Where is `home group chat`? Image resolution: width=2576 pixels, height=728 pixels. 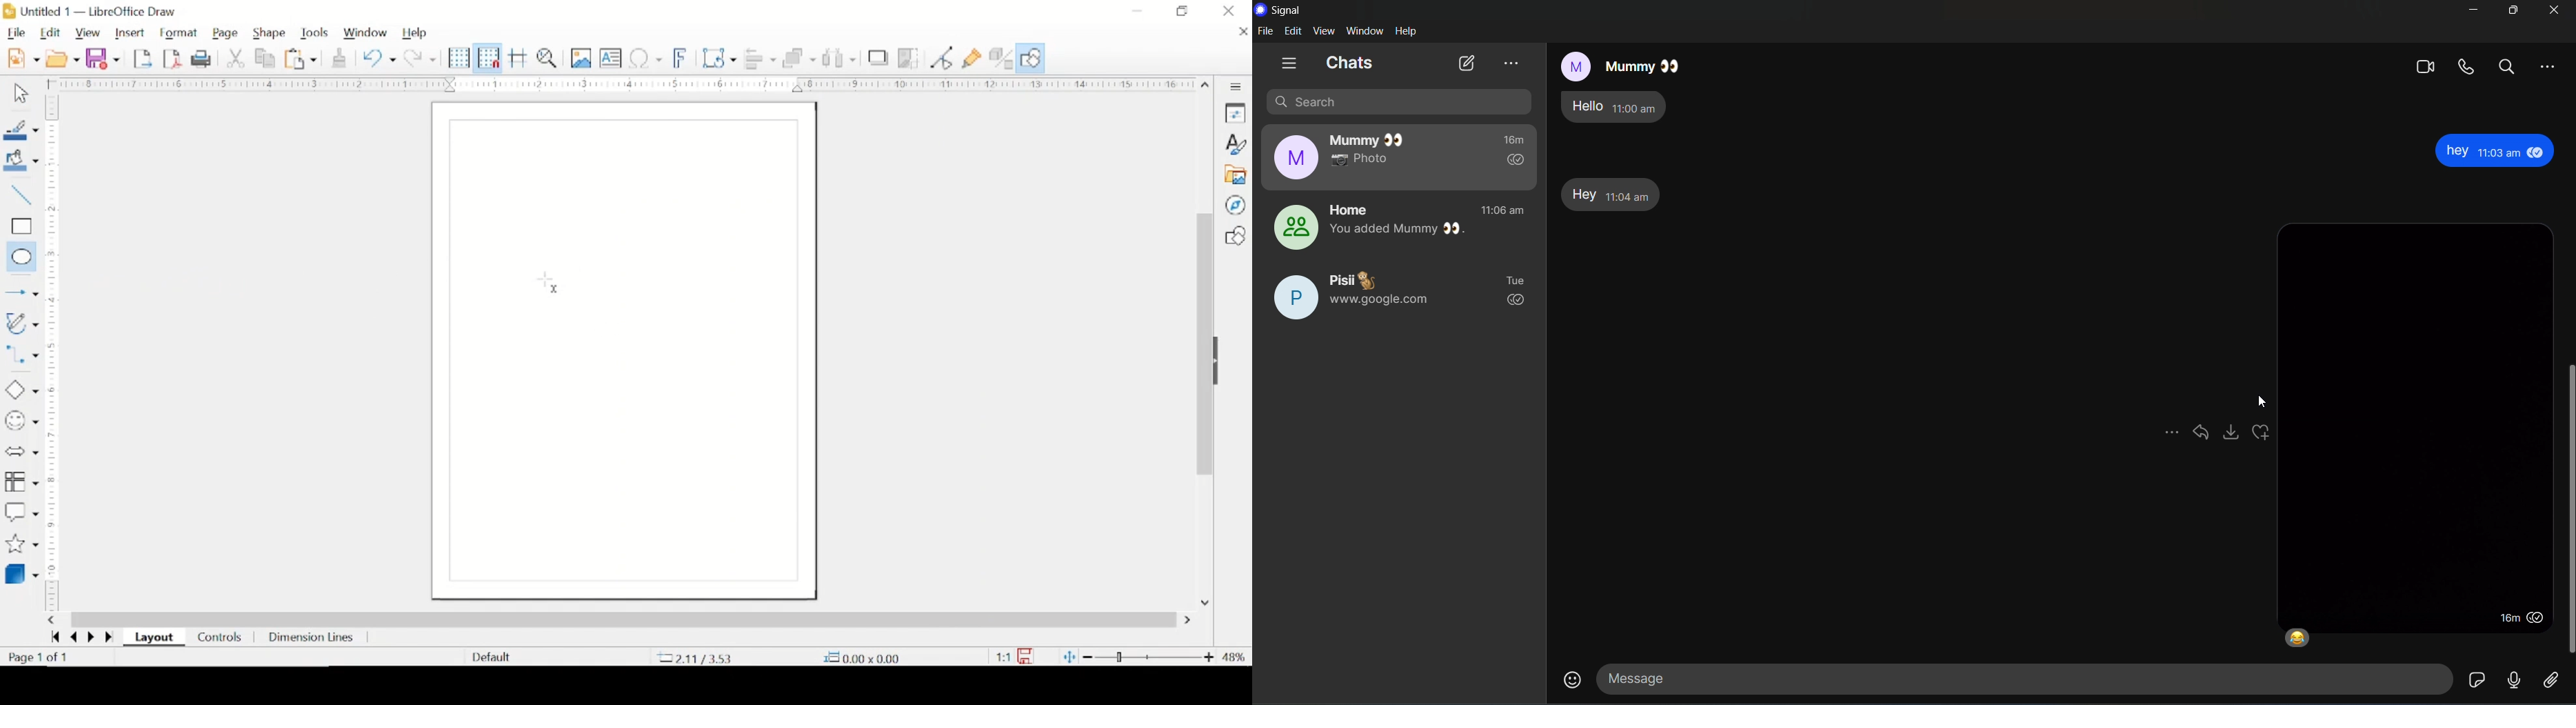
home group chat is located at coordinates (1396, 228).